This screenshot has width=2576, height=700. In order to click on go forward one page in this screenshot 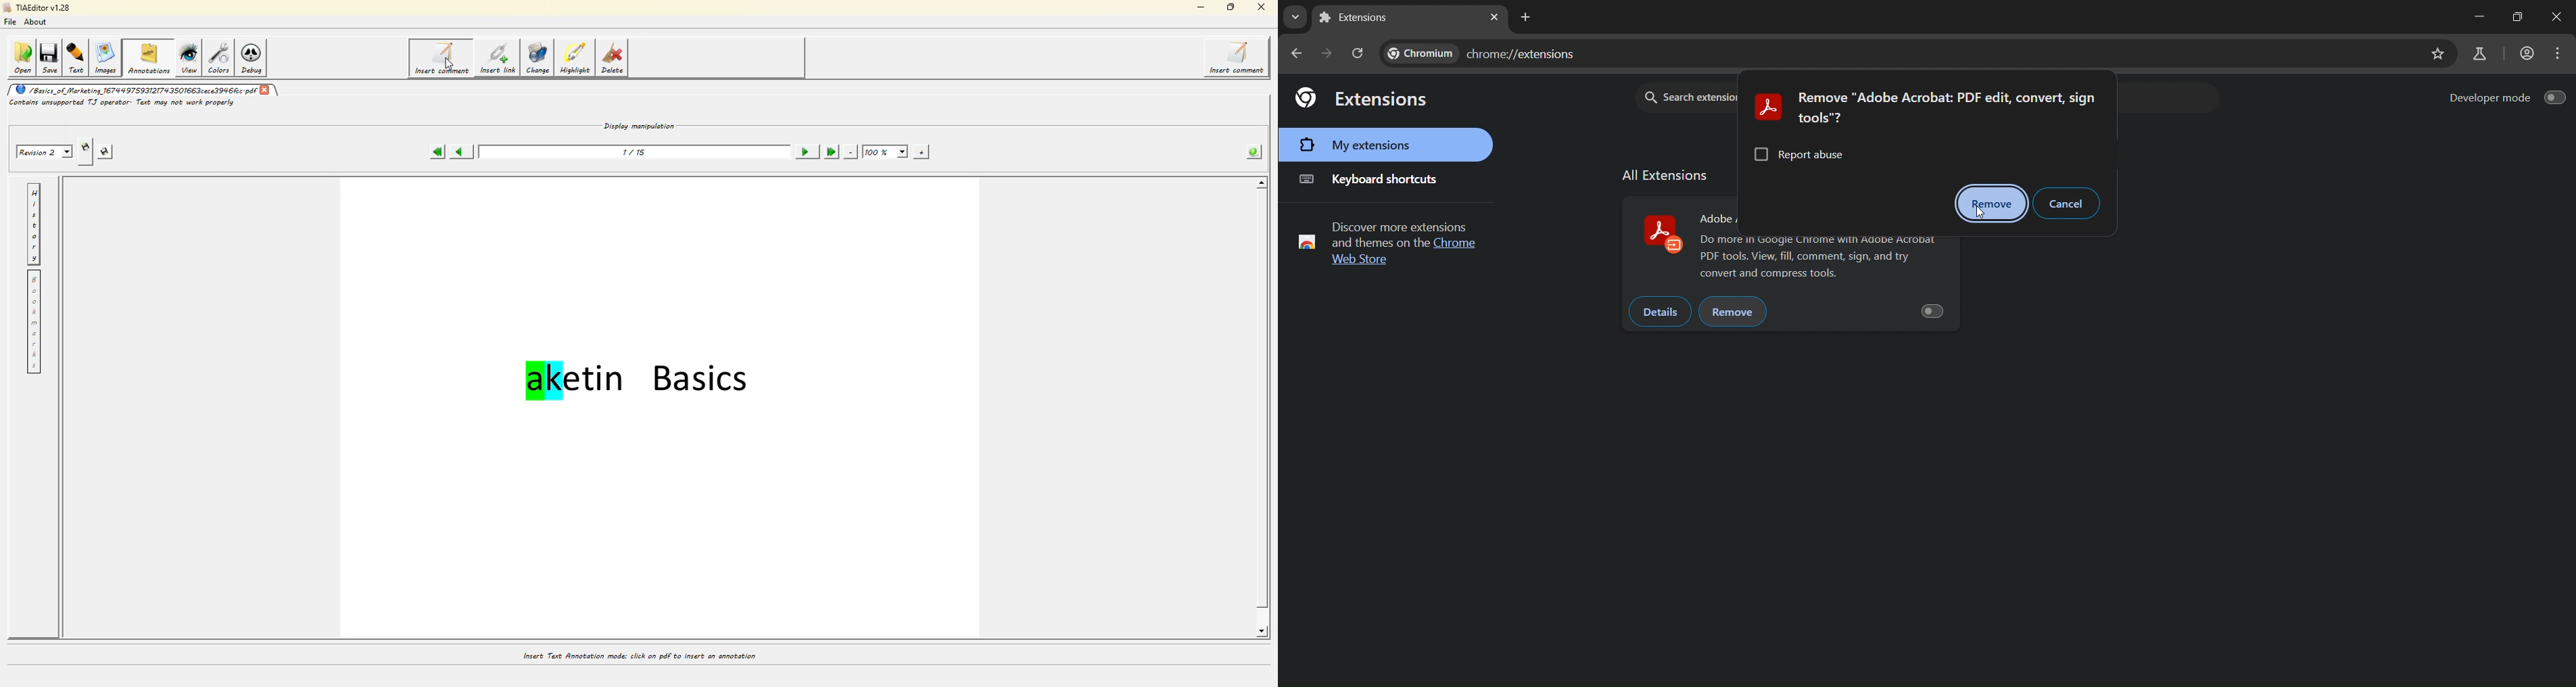, I will do `click(1329, 55)`.